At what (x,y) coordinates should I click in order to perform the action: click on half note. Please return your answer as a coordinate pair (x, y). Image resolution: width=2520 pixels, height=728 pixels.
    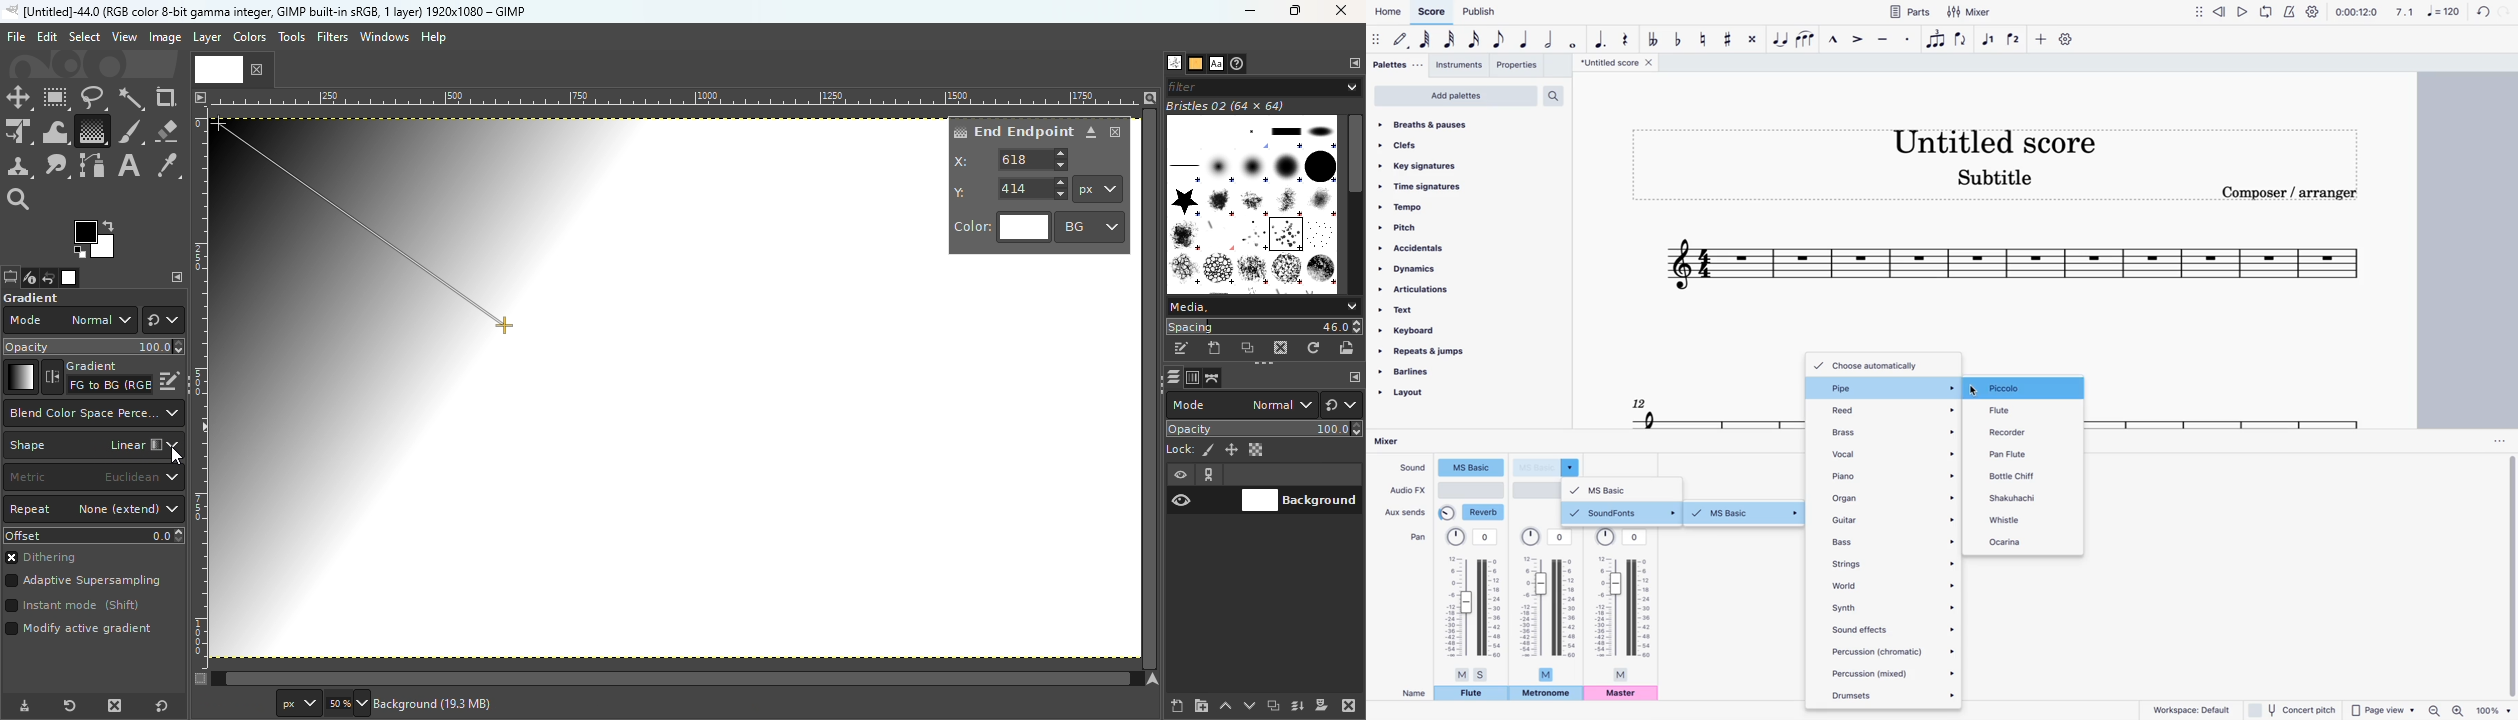
    Looking at the image, I should click on (1551, 40).